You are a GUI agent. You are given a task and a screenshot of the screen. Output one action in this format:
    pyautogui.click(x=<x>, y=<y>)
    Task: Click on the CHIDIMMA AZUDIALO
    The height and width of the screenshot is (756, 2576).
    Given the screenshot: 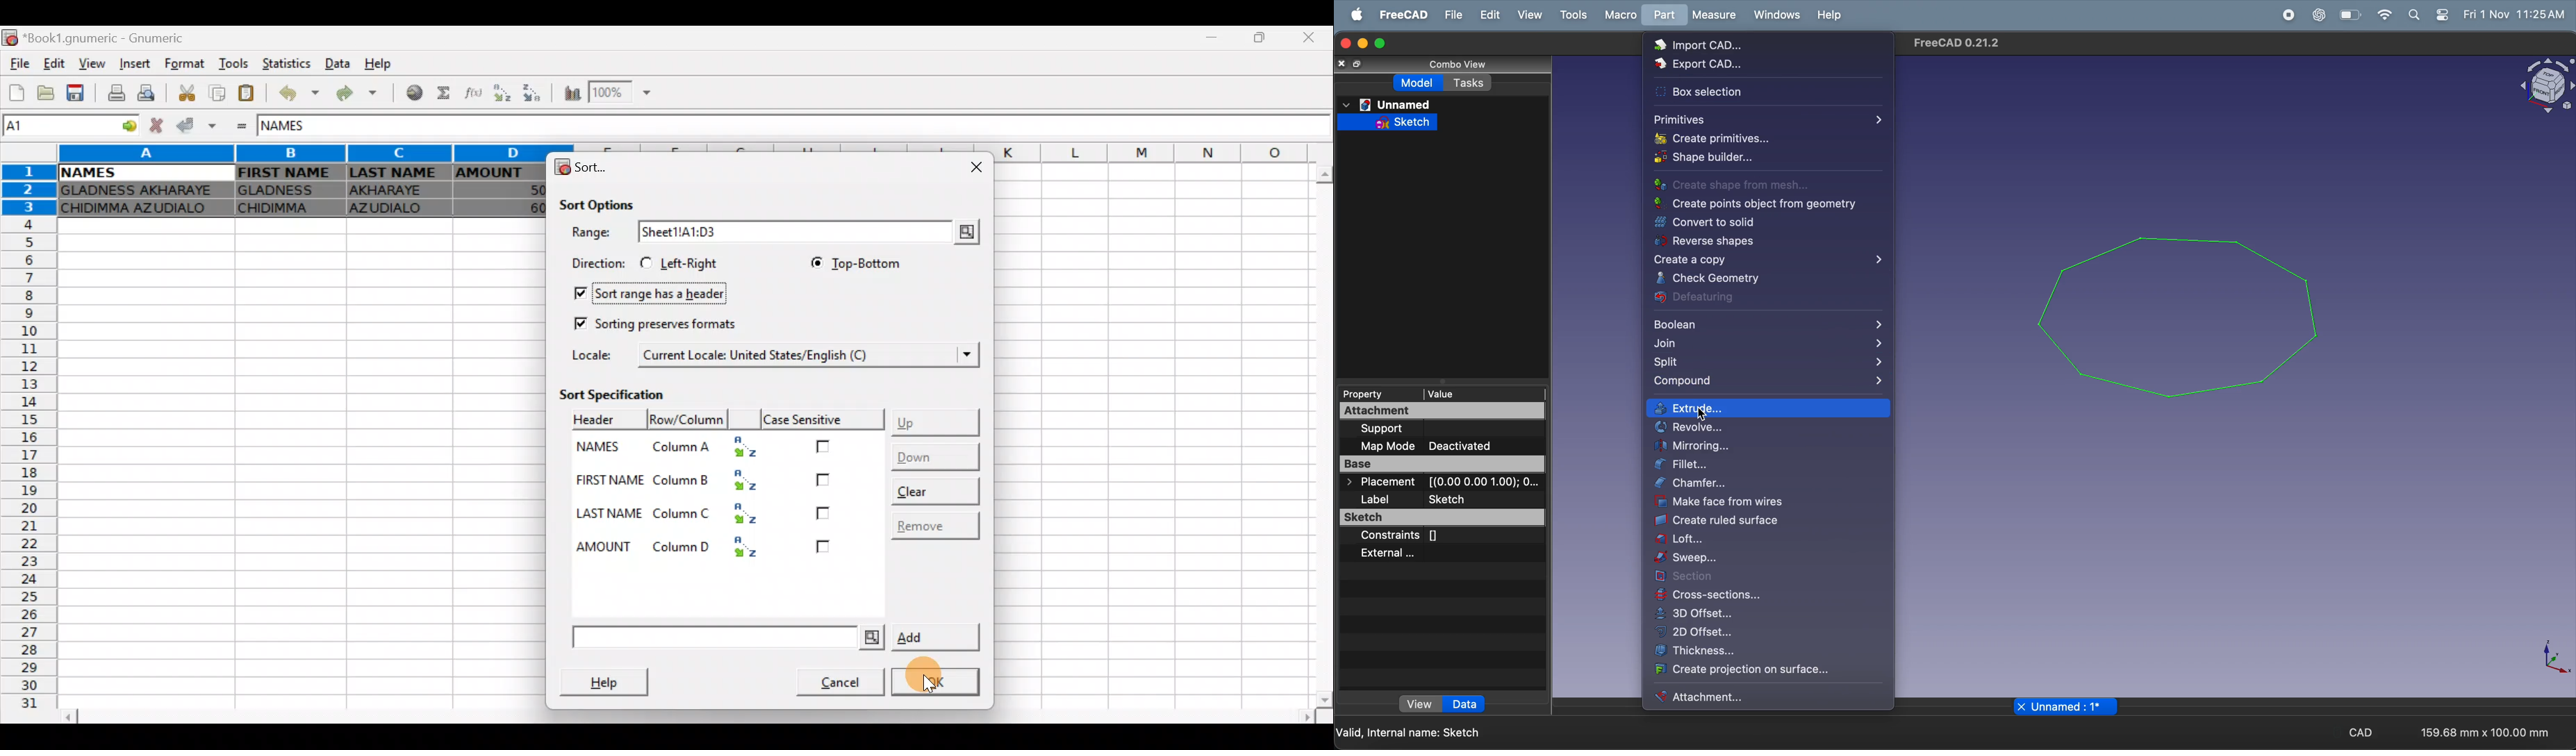 What is the action you would take?
    pyautogui.click(x=140, y=210)
    